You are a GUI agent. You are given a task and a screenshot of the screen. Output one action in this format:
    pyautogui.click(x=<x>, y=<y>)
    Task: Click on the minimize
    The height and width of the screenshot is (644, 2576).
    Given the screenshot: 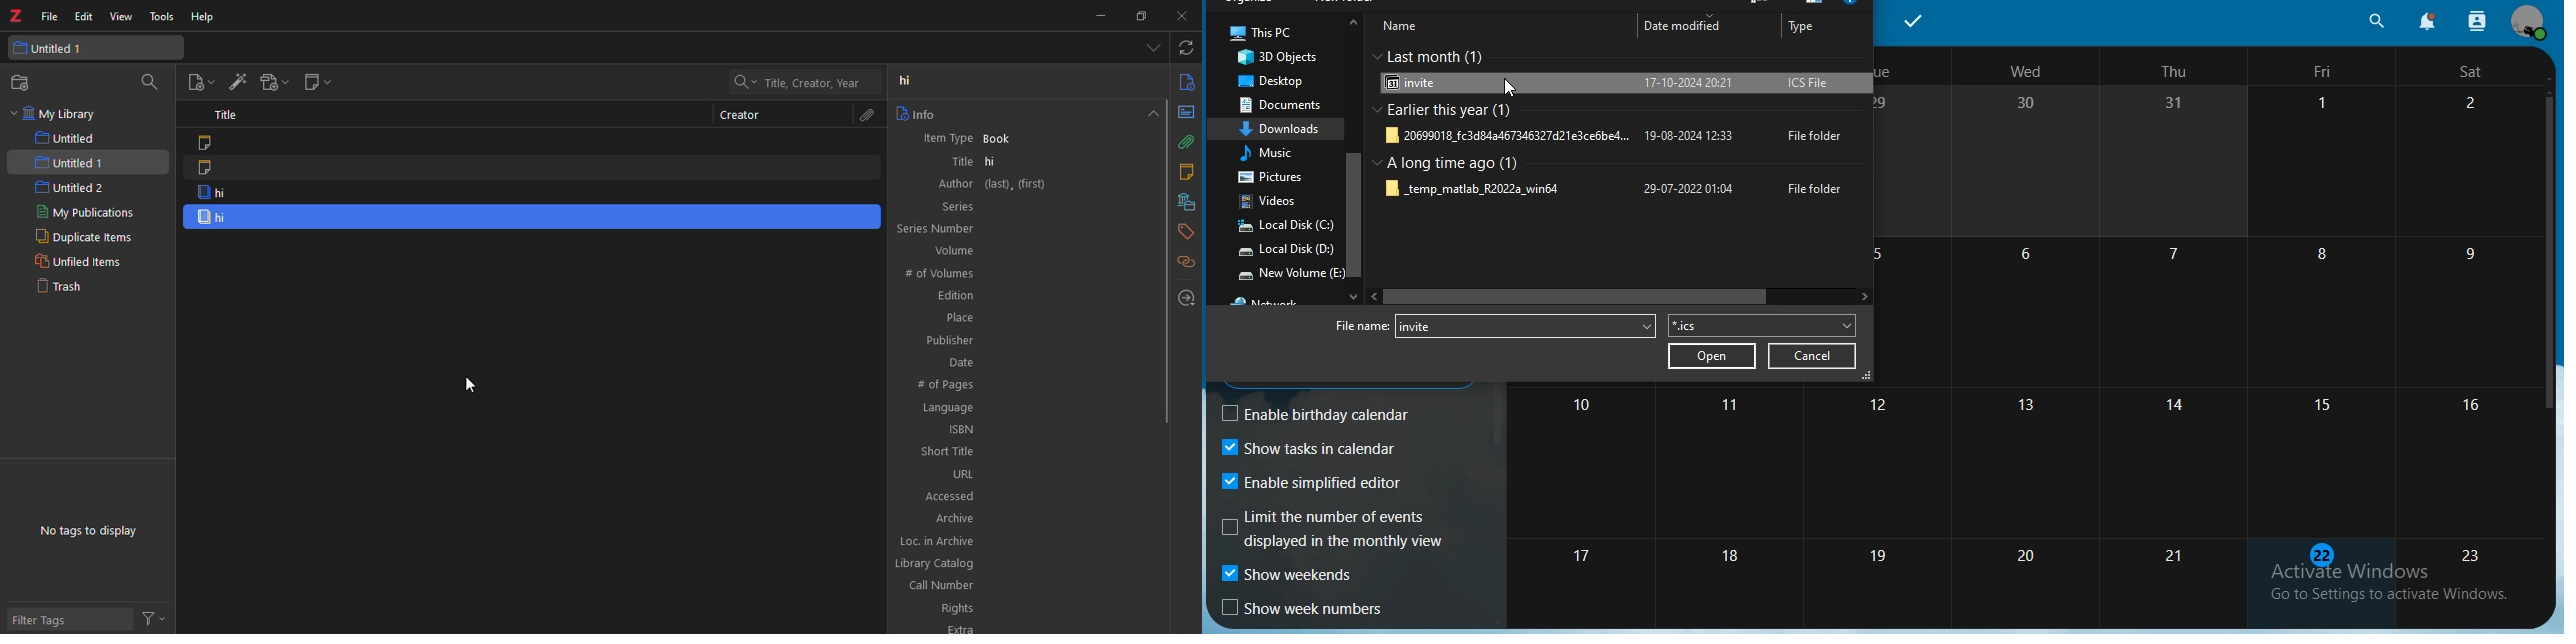 What is the action you would take?
    pyautogui.click(x=1098, y=18)
    